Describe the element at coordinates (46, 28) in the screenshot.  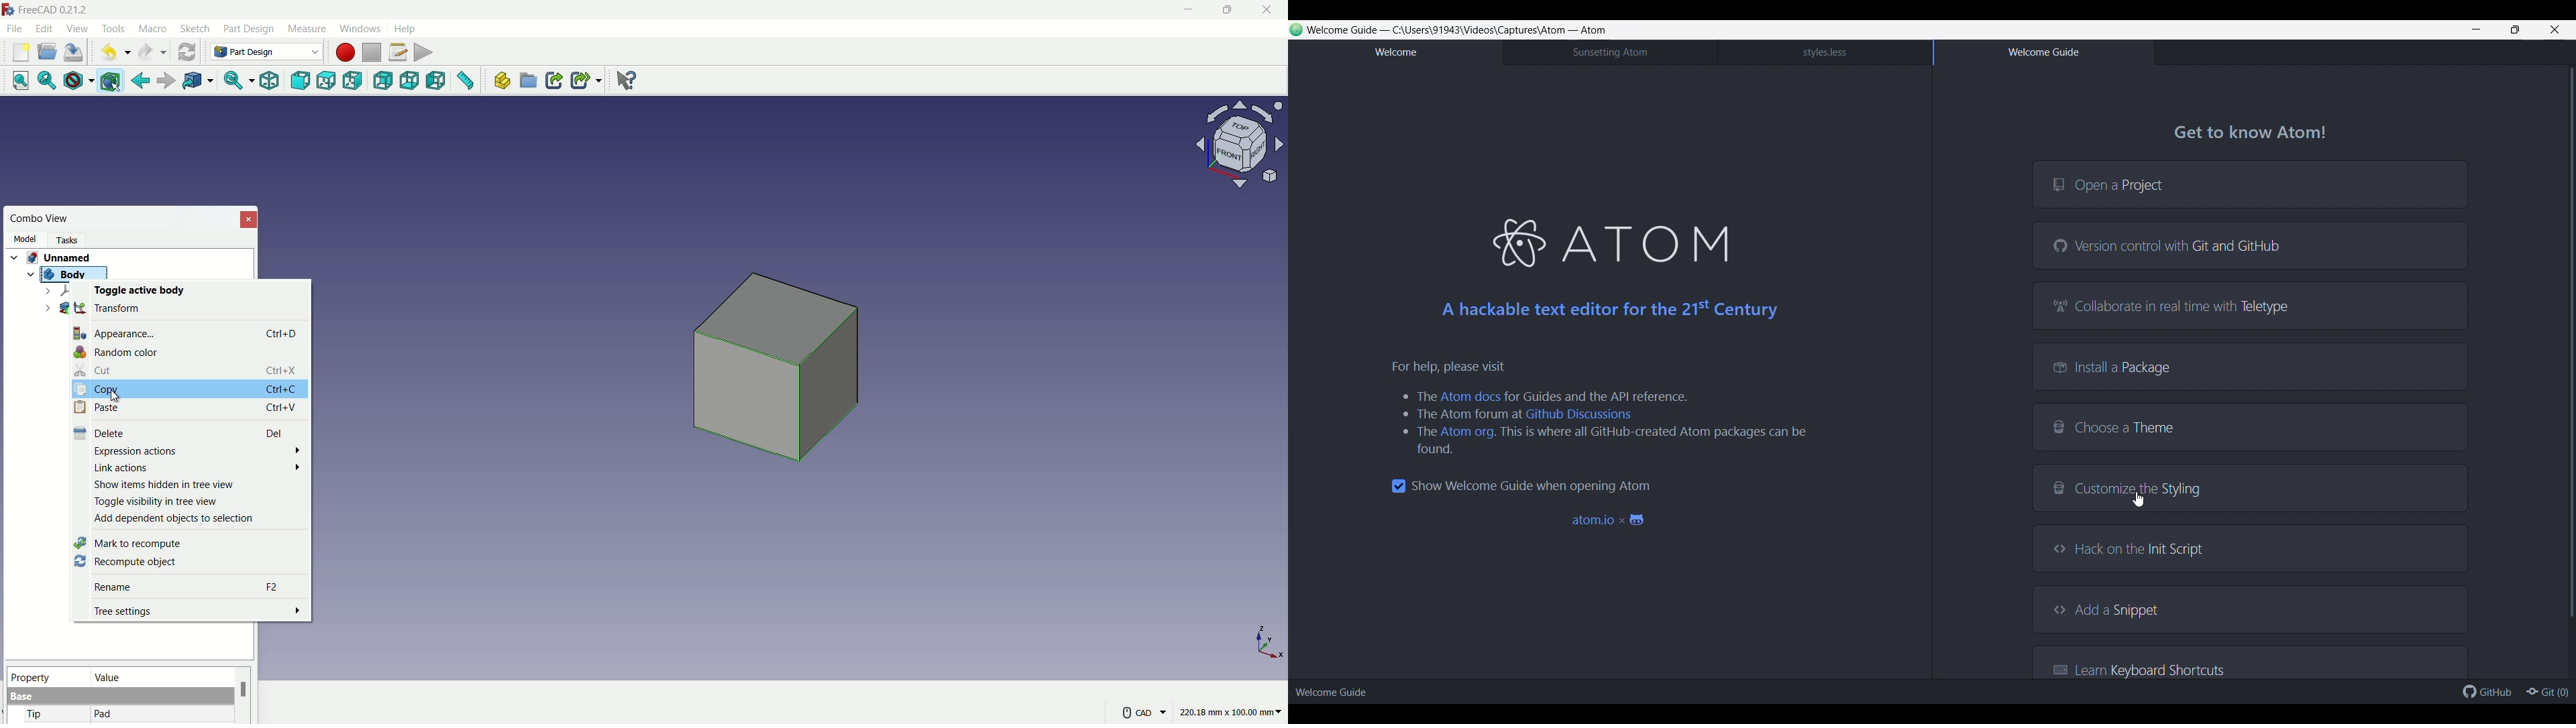
I see `edit` at that location.